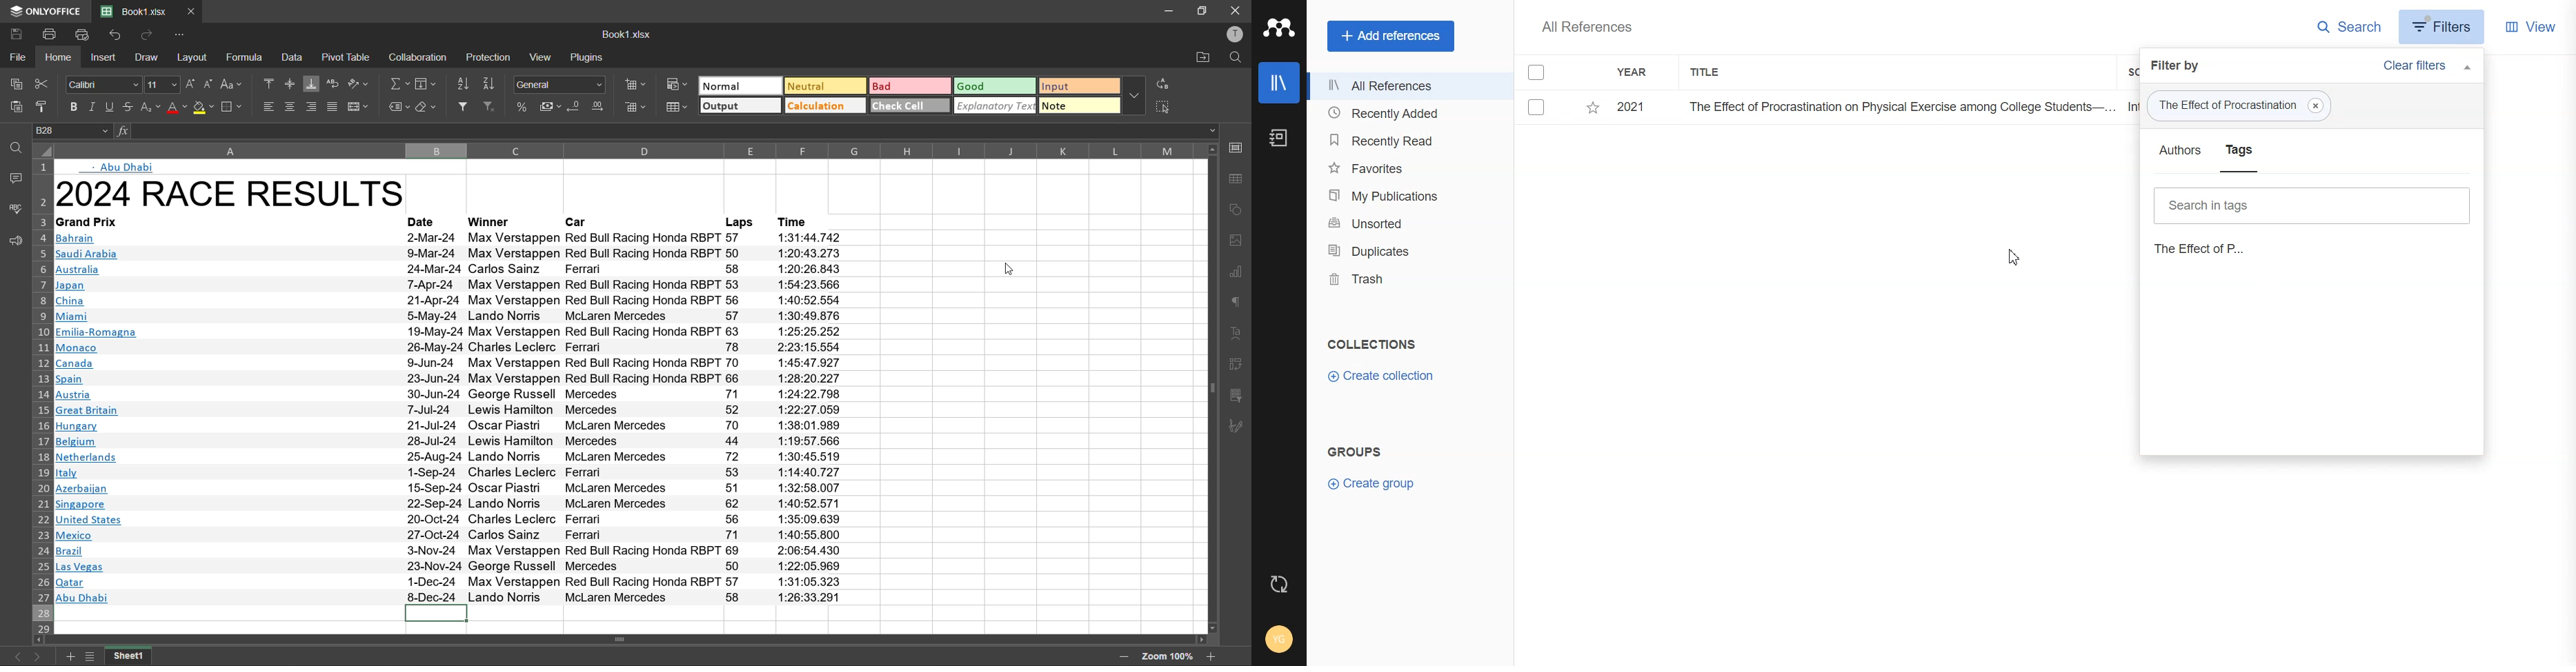 This screenshot has width=2576, height=672. I want to click on fill color, so click(203, 108).